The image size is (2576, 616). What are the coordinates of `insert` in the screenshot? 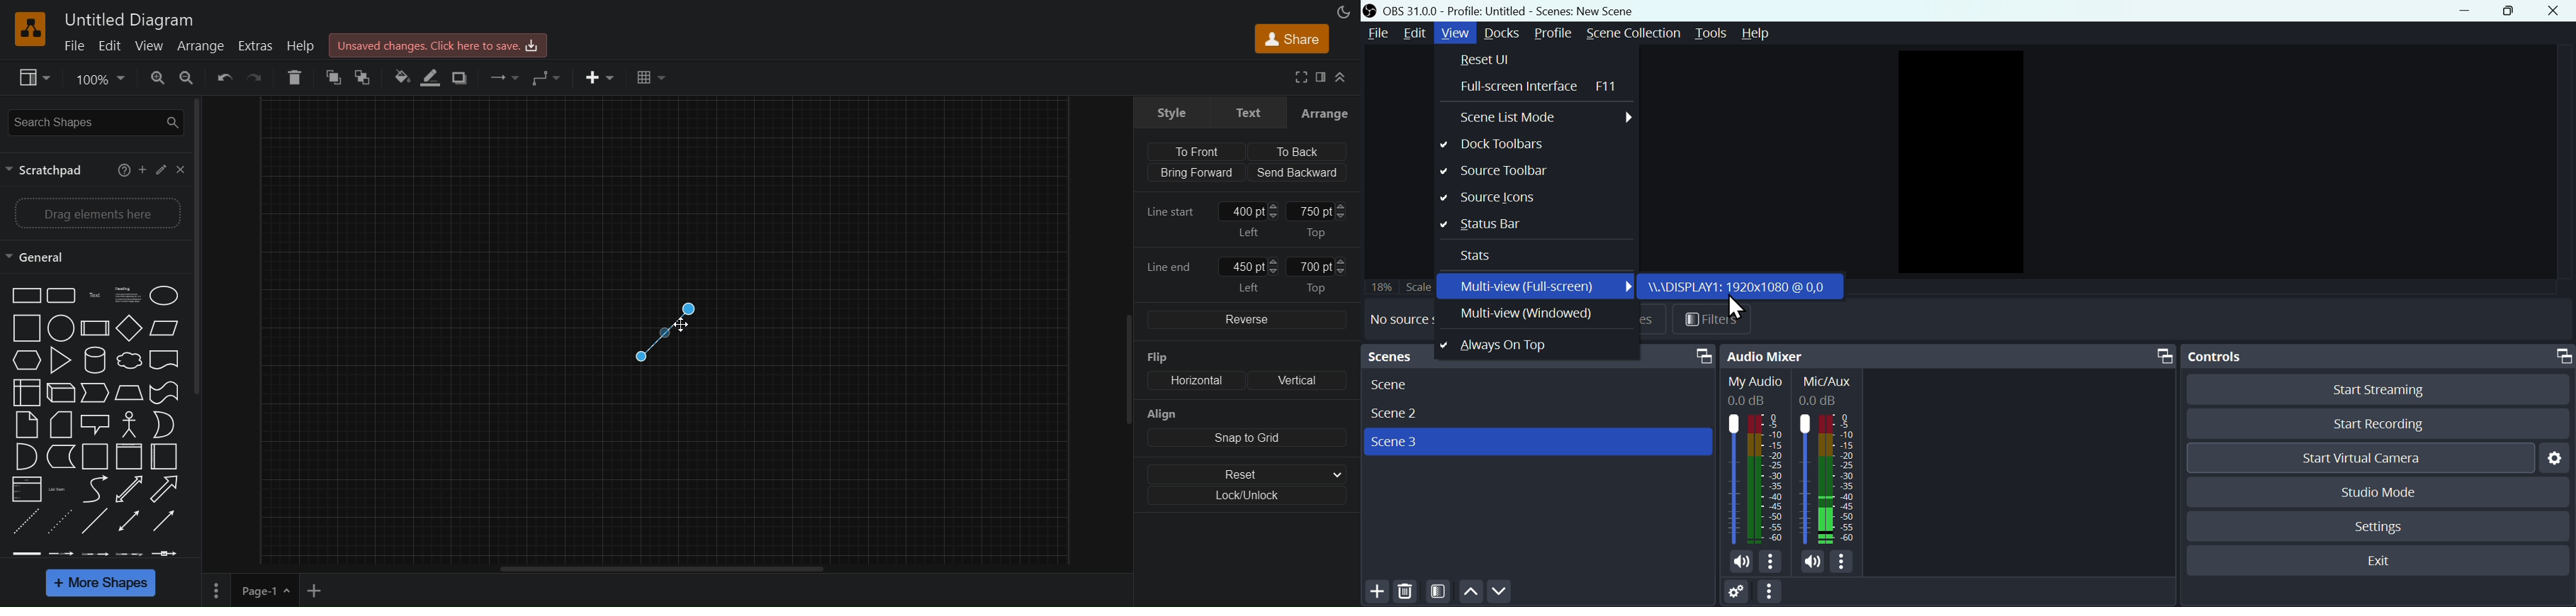 It's located at (600, 77).